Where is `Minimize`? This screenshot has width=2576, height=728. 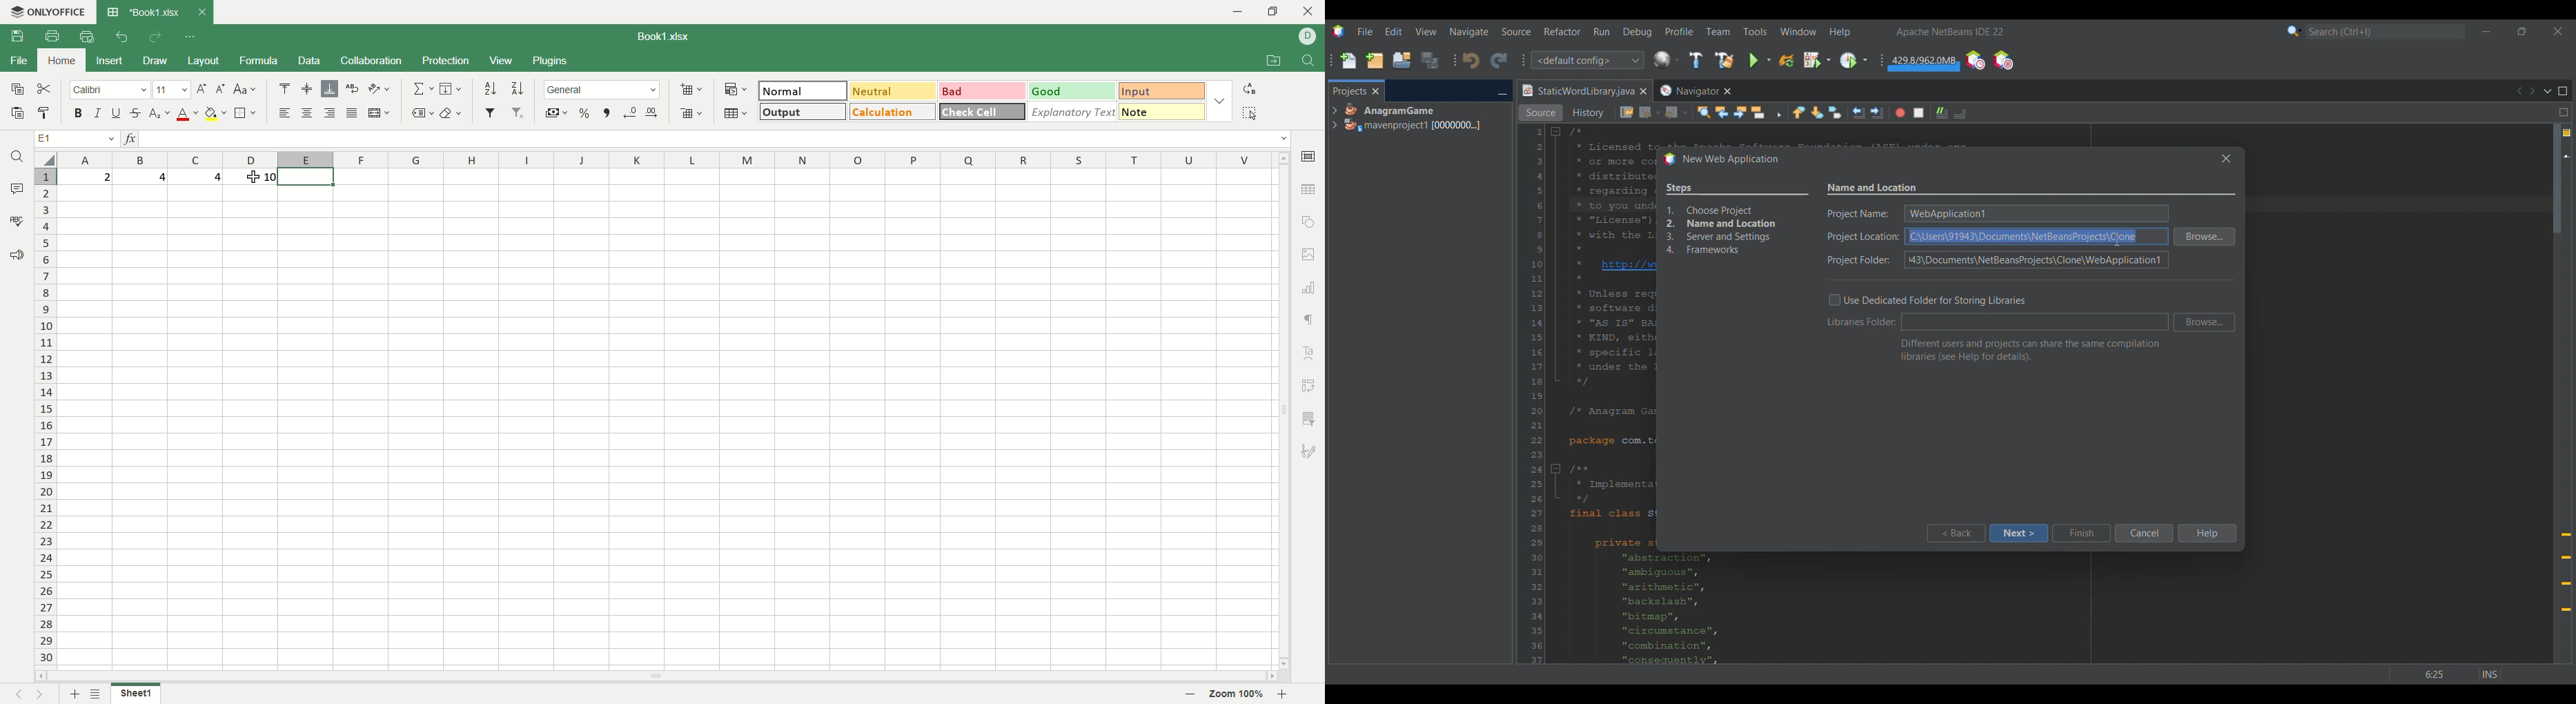
Minimize is located at coordinates (2486, 31).